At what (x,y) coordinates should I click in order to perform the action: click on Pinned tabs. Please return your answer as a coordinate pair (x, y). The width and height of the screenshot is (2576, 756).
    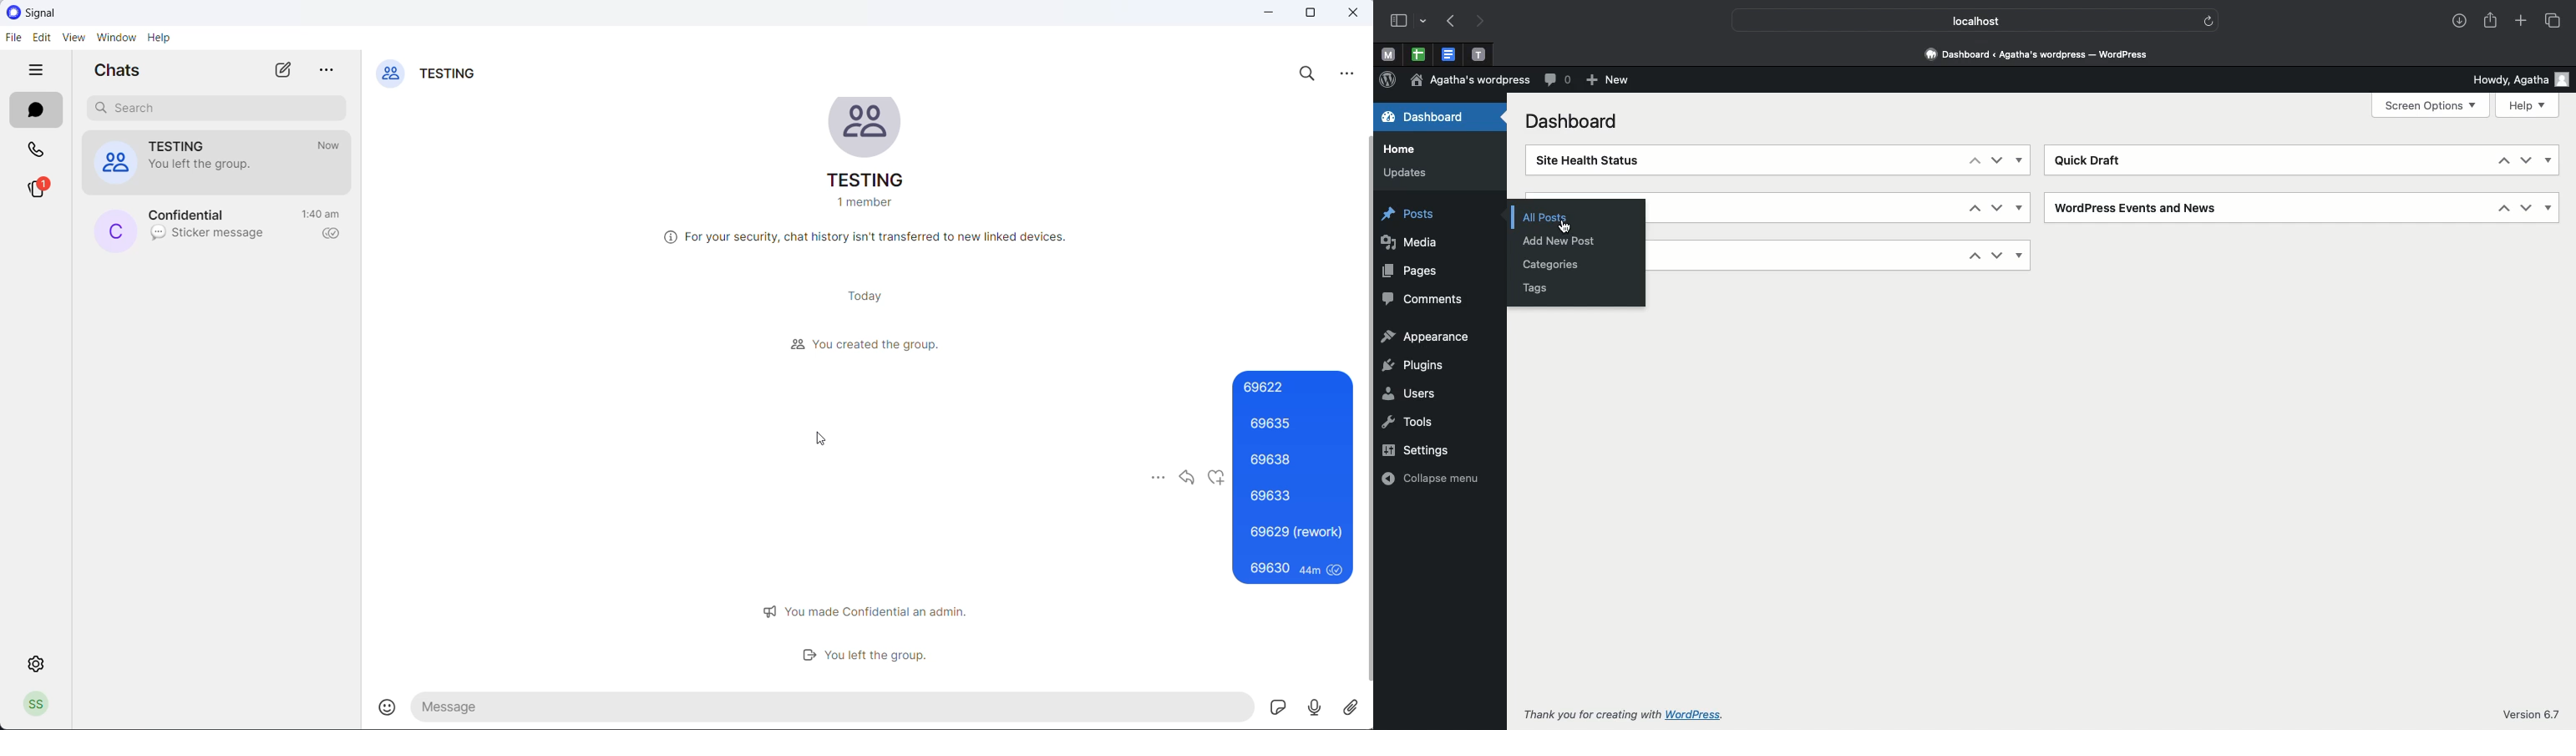
    Looking at the image, I should click on (1449, 54).